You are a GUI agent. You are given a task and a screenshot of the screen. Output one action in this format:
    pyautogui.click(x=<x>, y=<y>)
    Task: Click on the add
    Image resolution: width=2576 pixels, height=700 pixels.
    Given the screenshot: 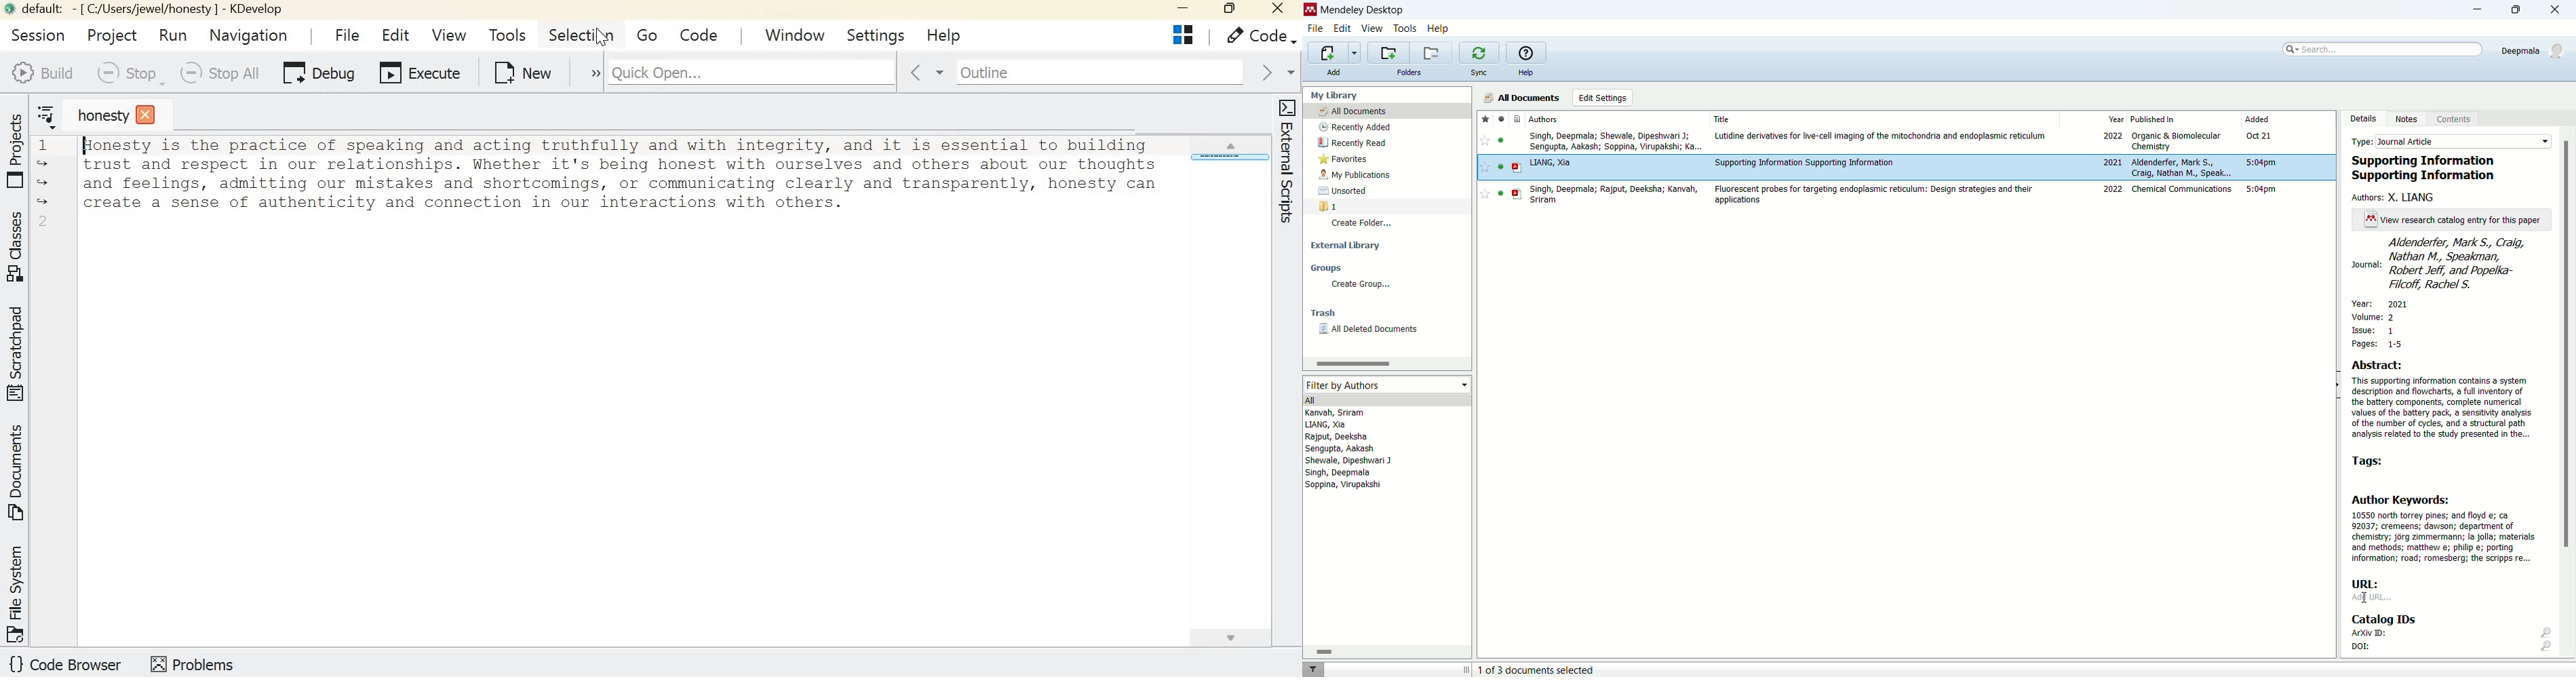 What is the action you would take?
    pyautogui.click(x=1338, y=72)
    